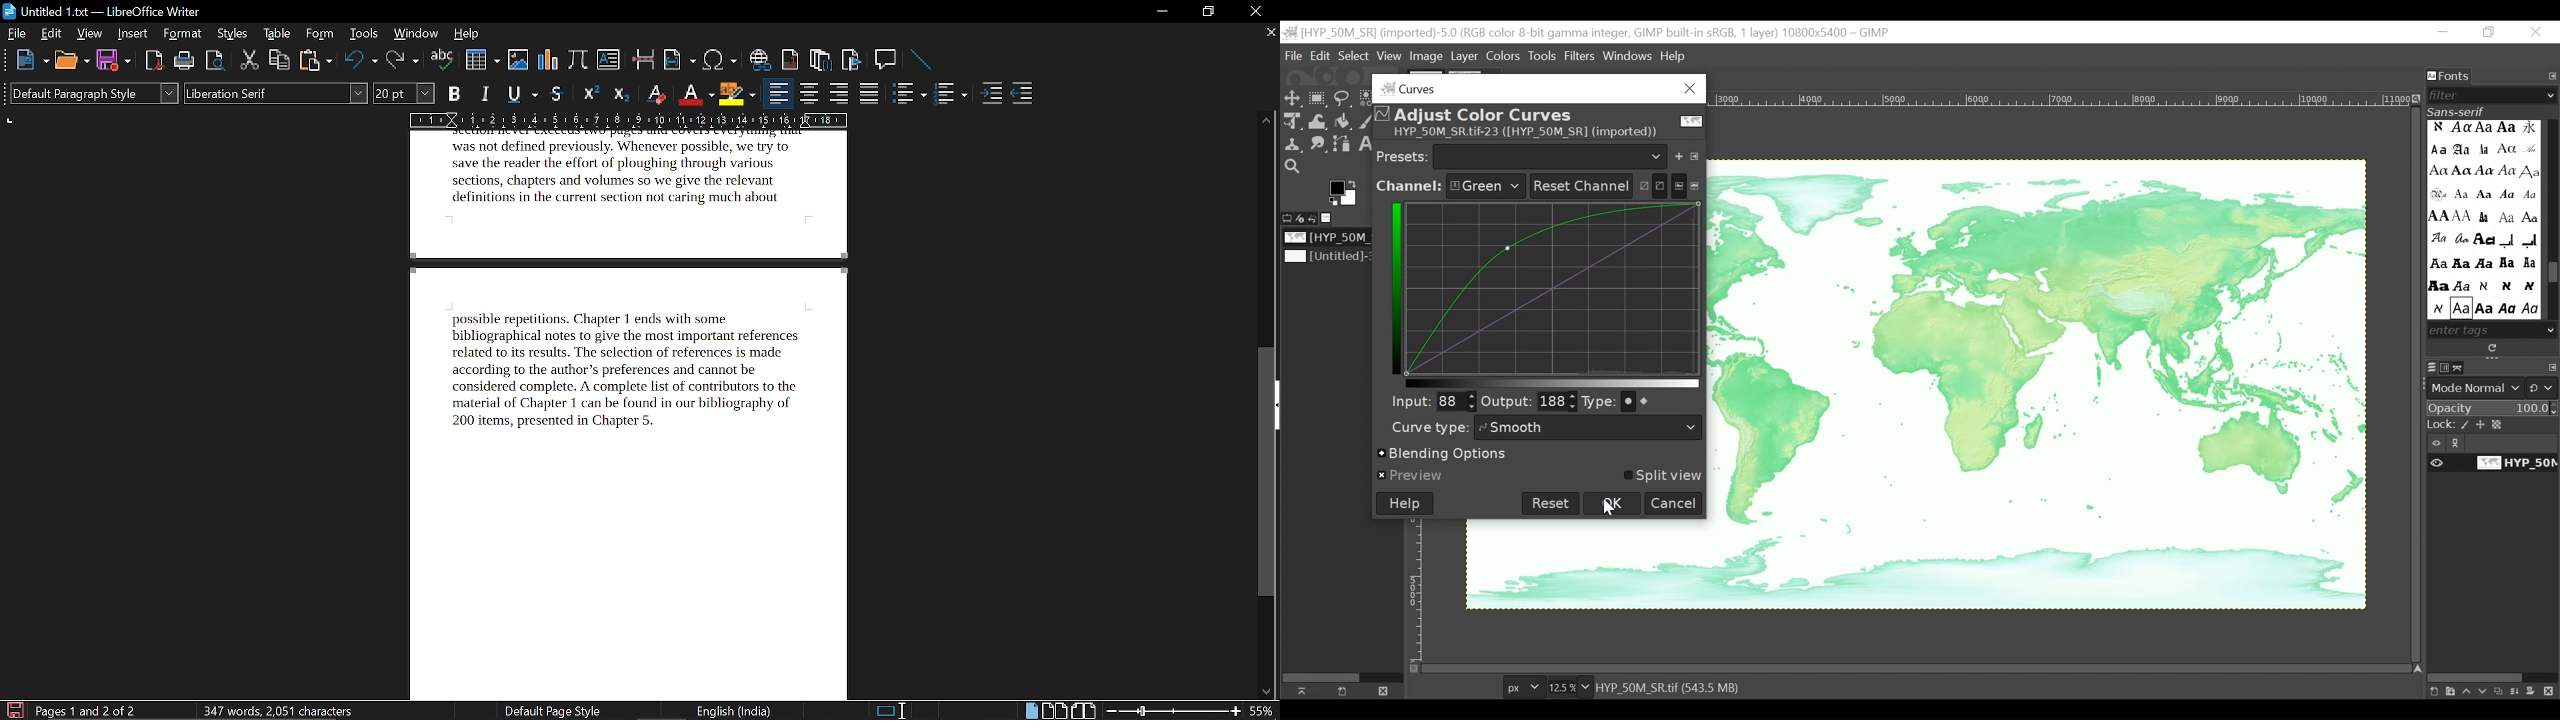  What do you see at coordinates (50, 33) in the screenshot?
I see `edit` at bounding box center [50, 33].